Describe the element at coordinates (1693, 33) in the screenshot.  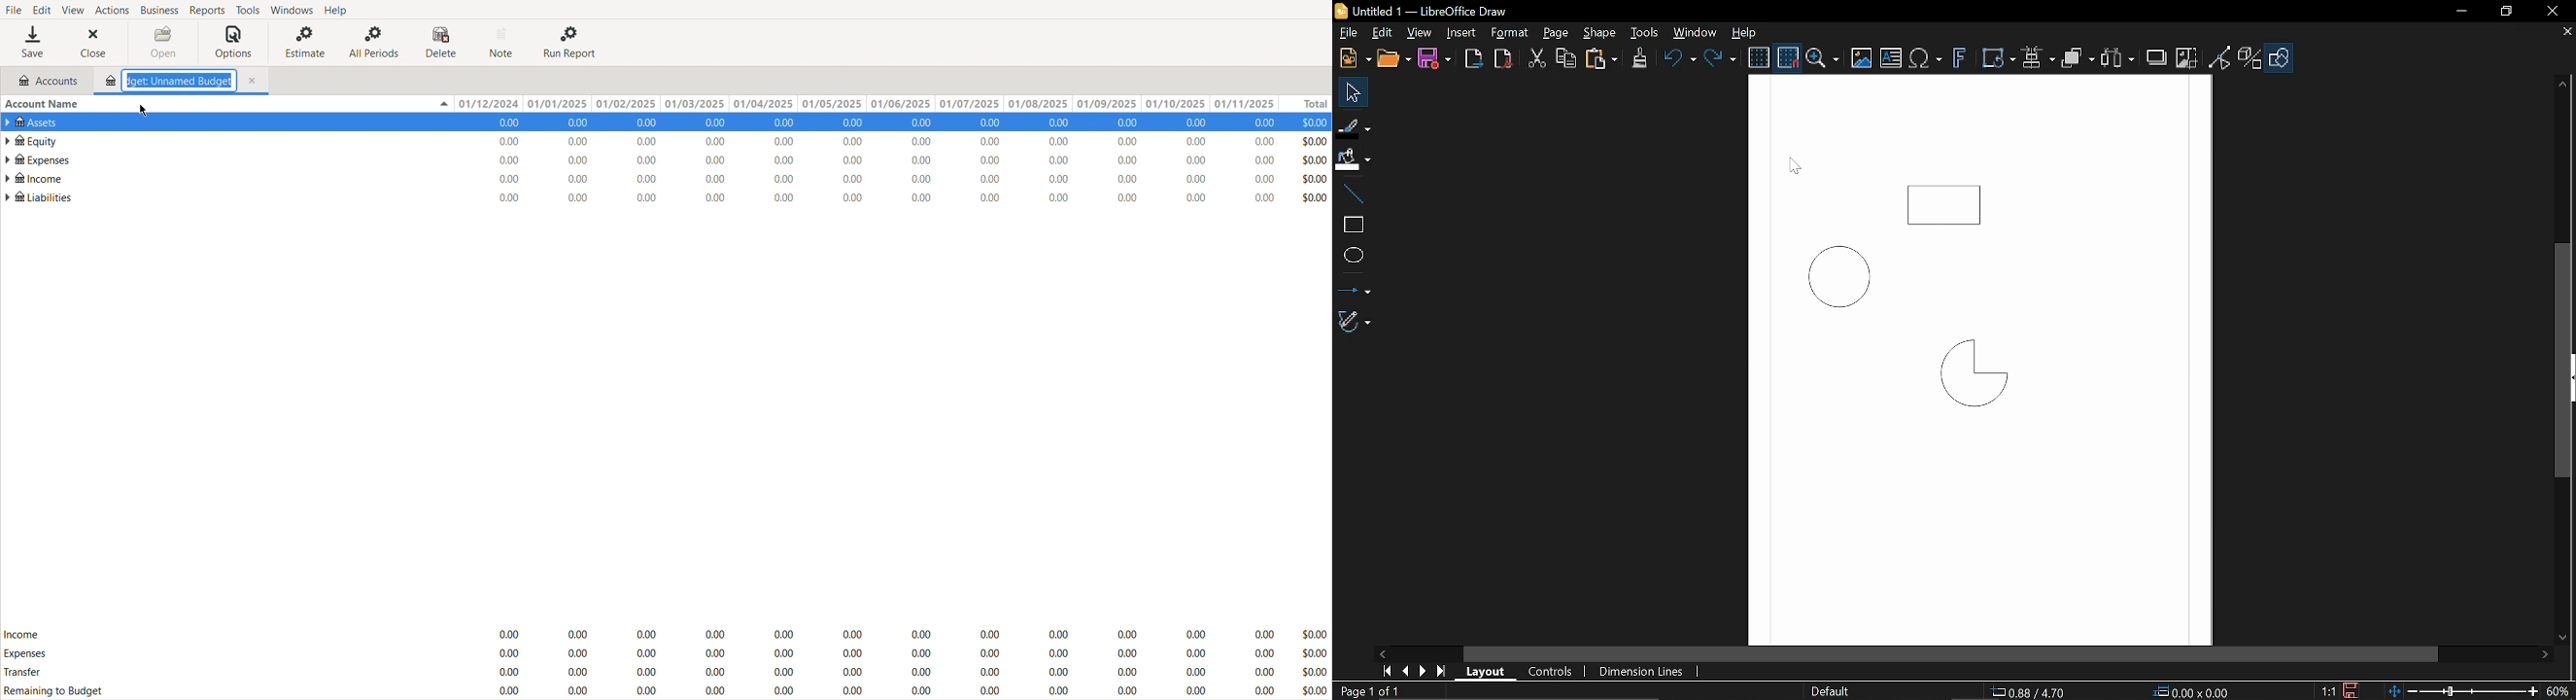
I see `Window` at that location.